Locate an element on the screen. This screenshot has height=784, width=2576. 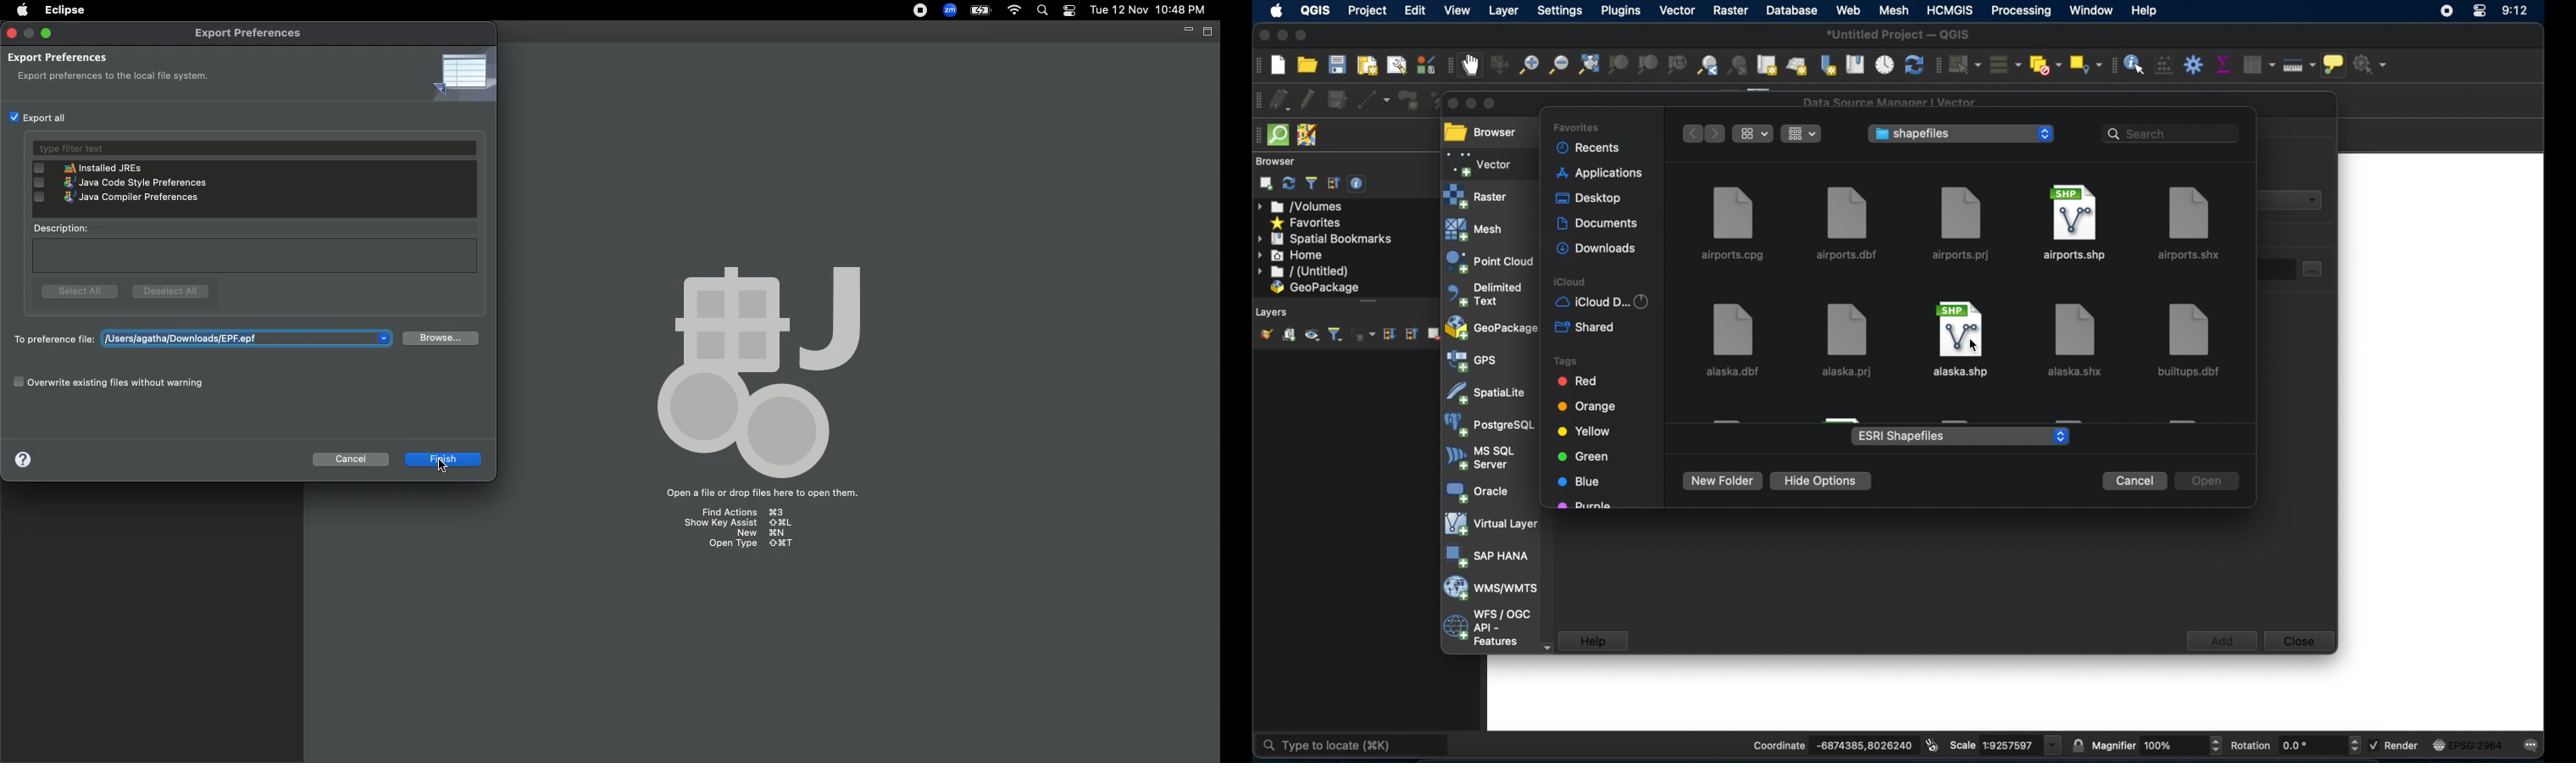
show layer styling panel is located at coordinates (1265, 335).